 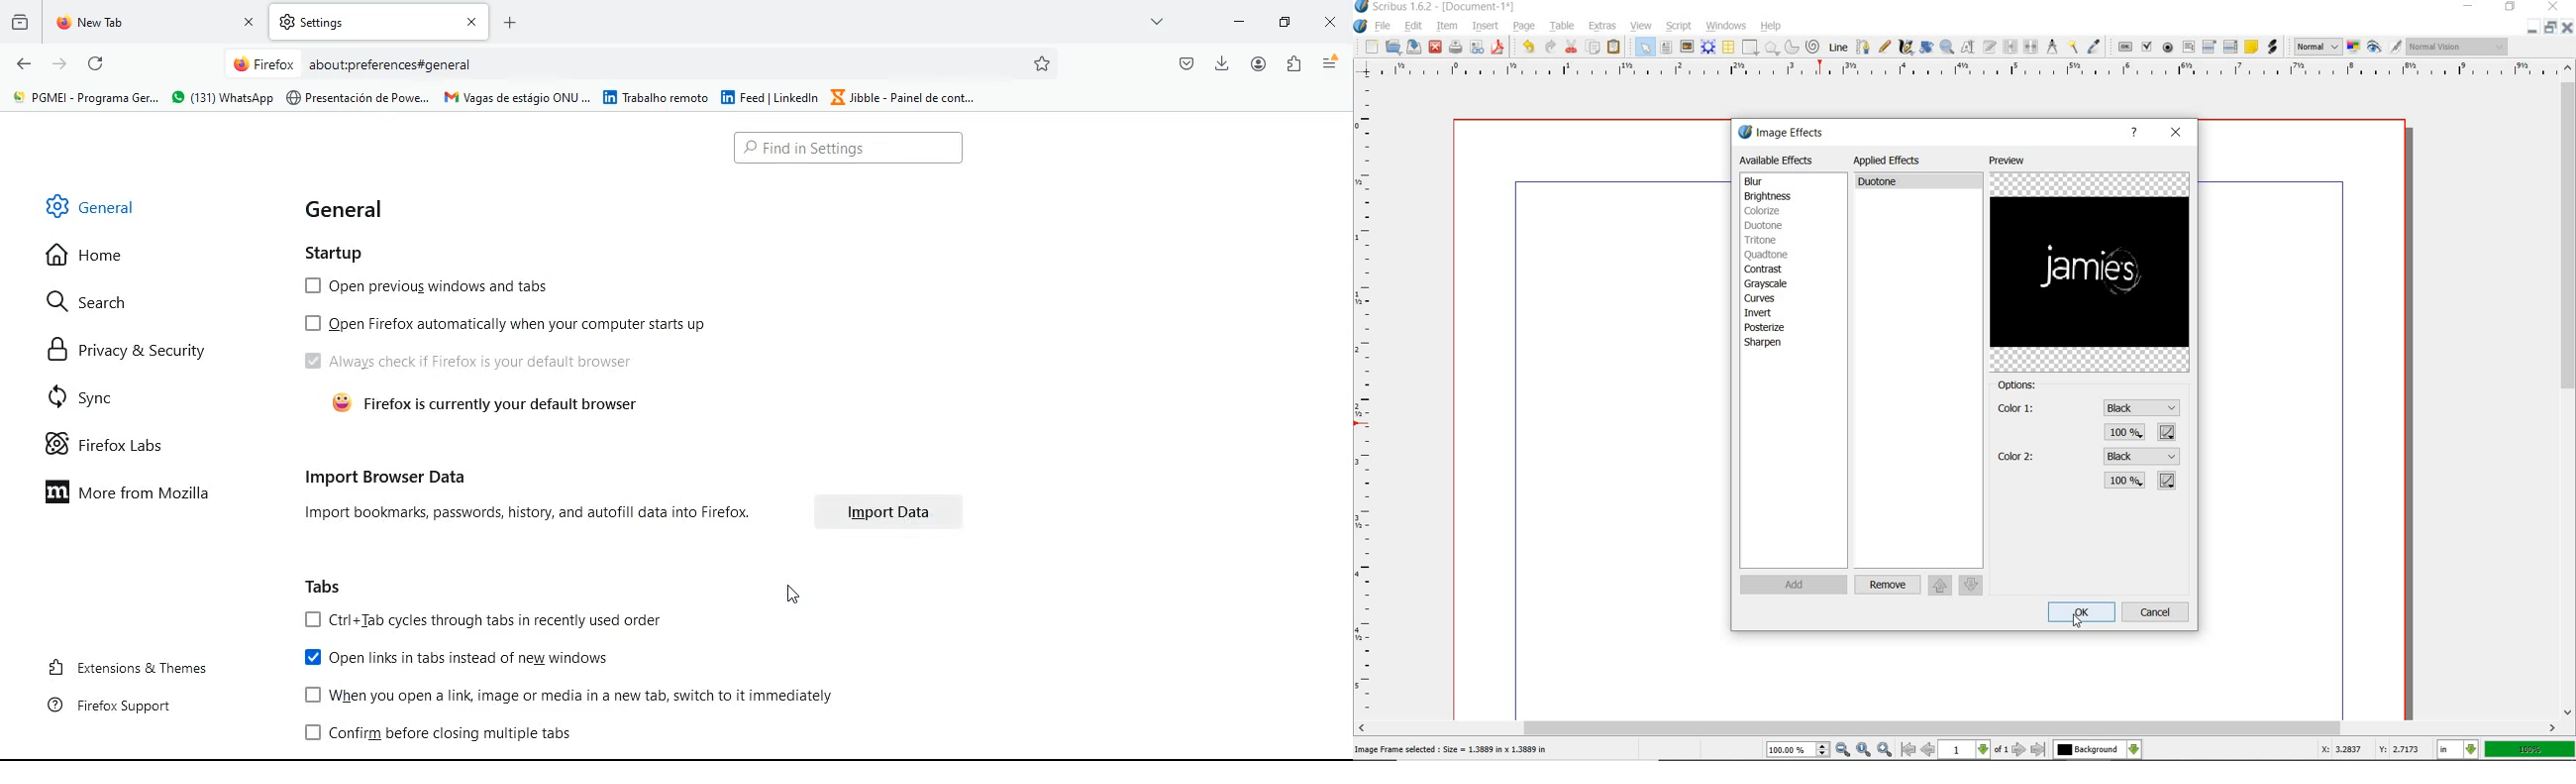 I want to click on rotate item, so click(x=1928, y=47).